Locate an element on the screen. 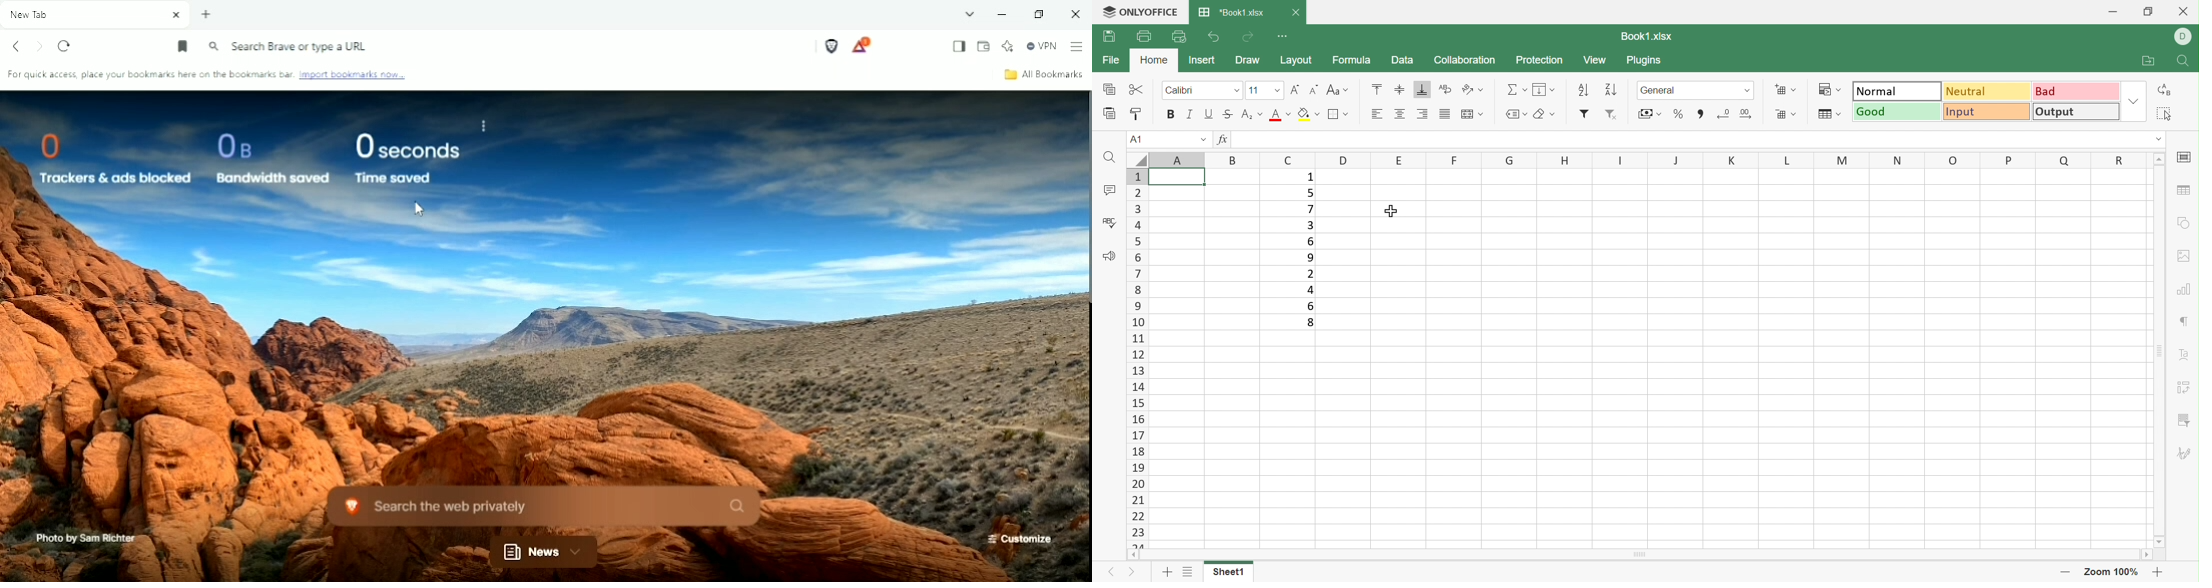 The image size is (2212, 588). ONLYOFFICE is located at coordinates (1138, 13).